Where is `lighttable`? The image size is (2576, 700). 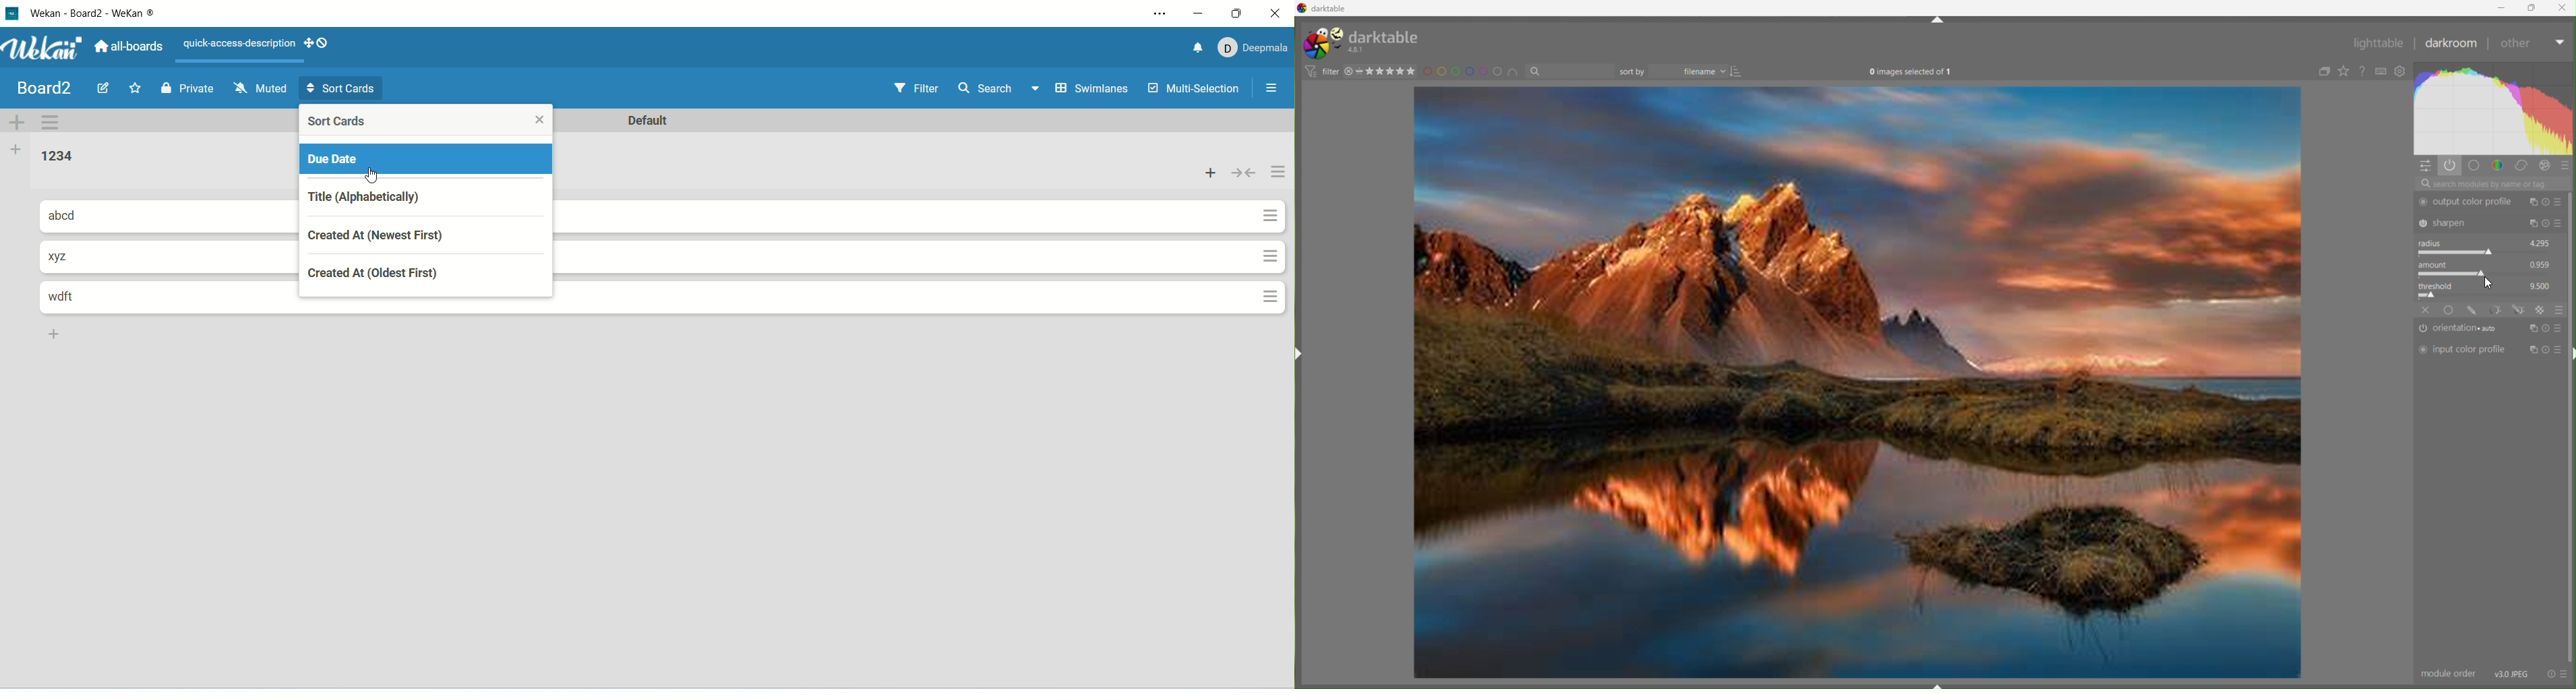 lighttable is located at coordinates (2377, 45).